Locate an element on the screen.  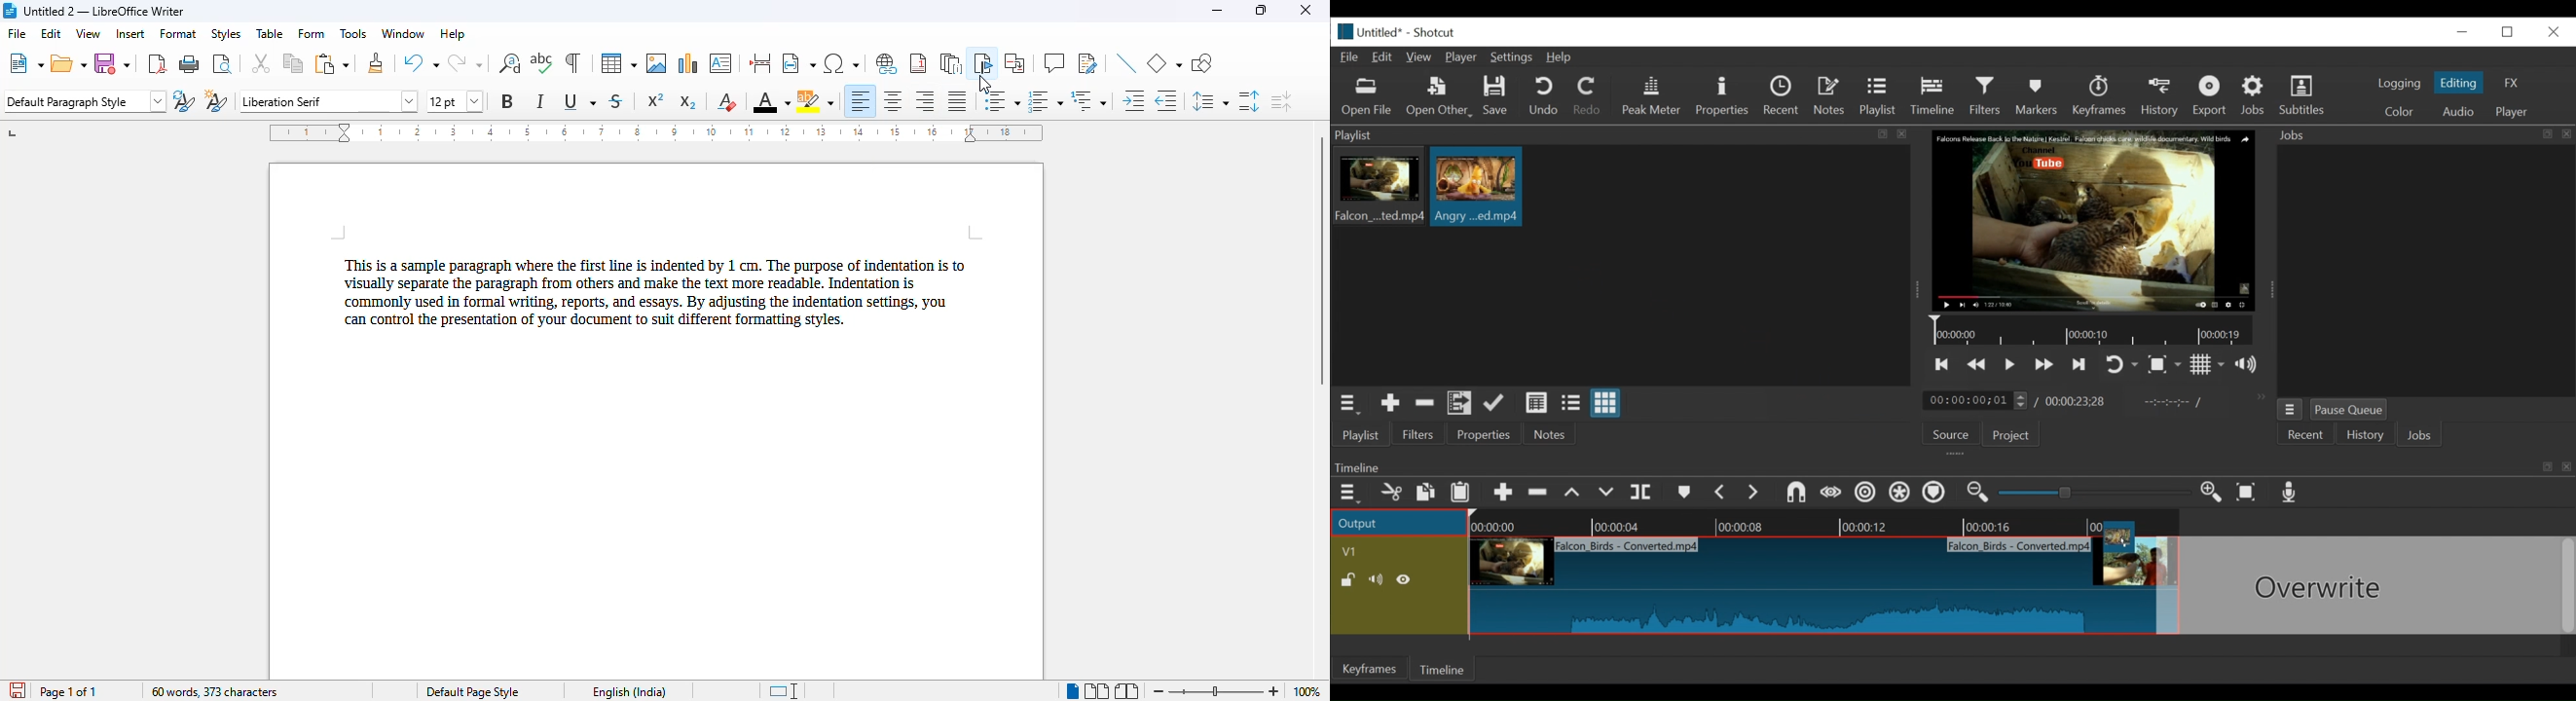
italic is located at coordinates (541, 100).